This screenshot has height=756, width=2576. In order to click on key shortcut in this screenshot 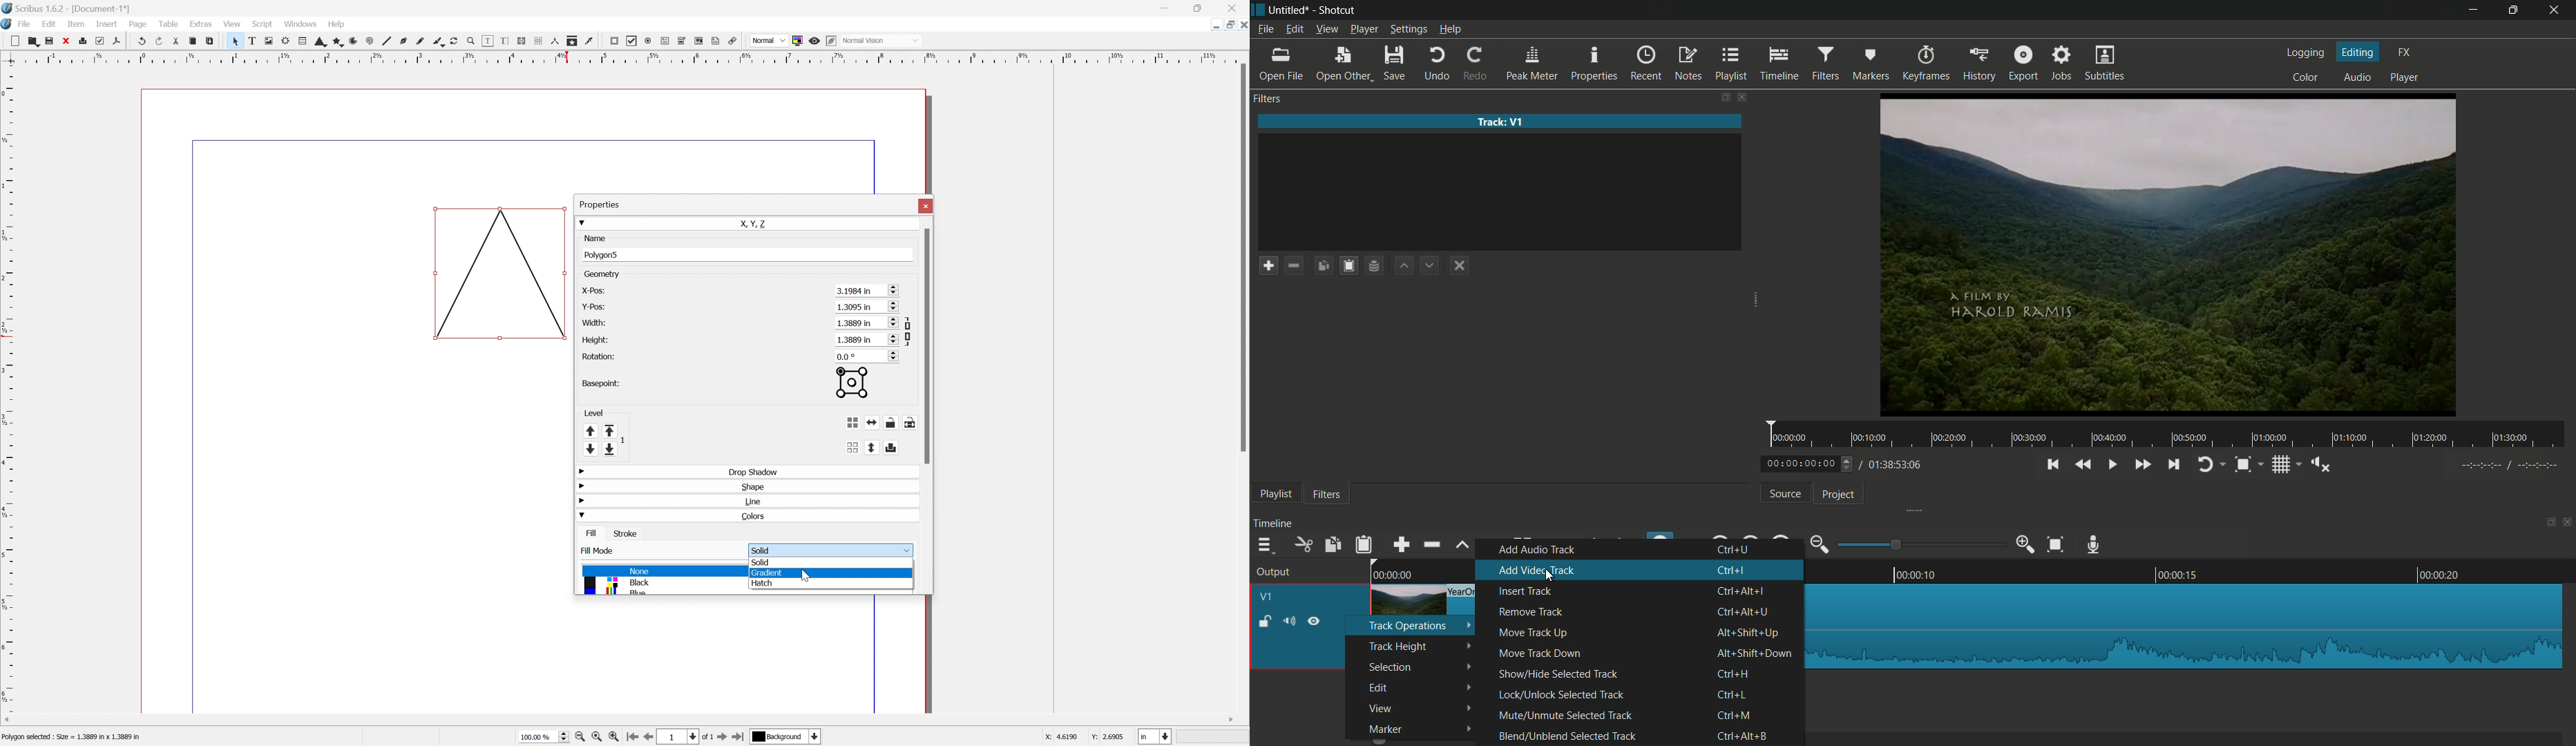, I will do `click(1731, 550)`.